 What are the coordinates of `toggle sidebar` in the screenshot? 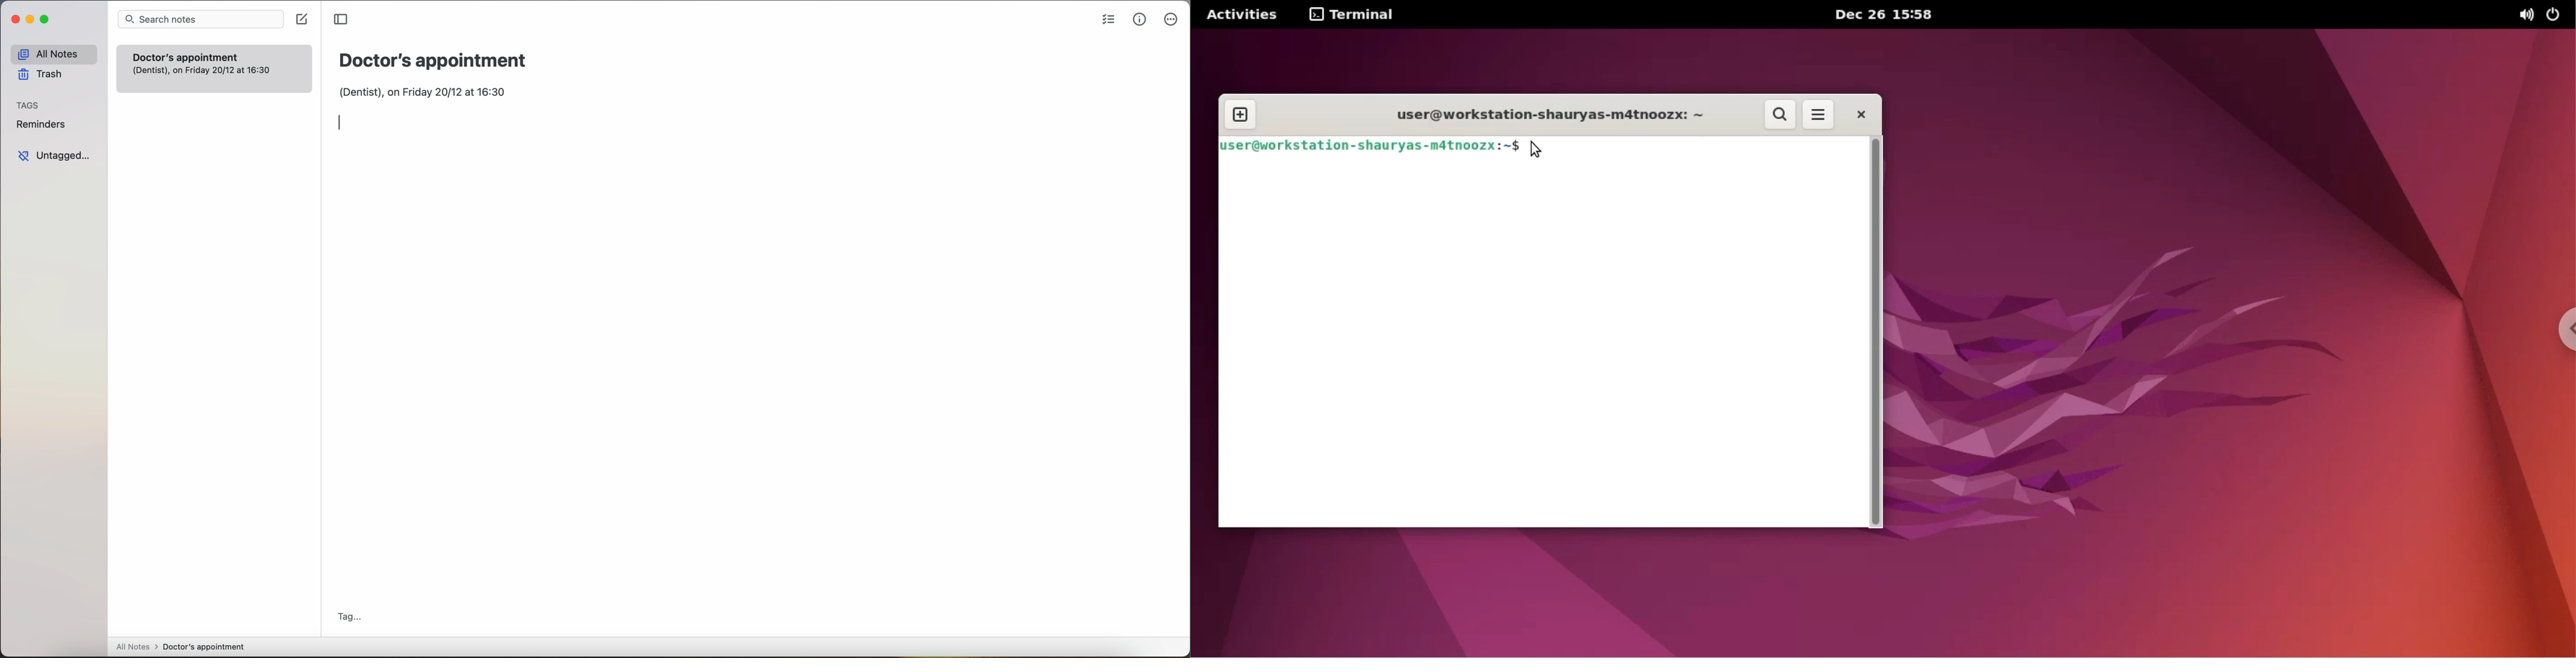 It's located at (340, 19).